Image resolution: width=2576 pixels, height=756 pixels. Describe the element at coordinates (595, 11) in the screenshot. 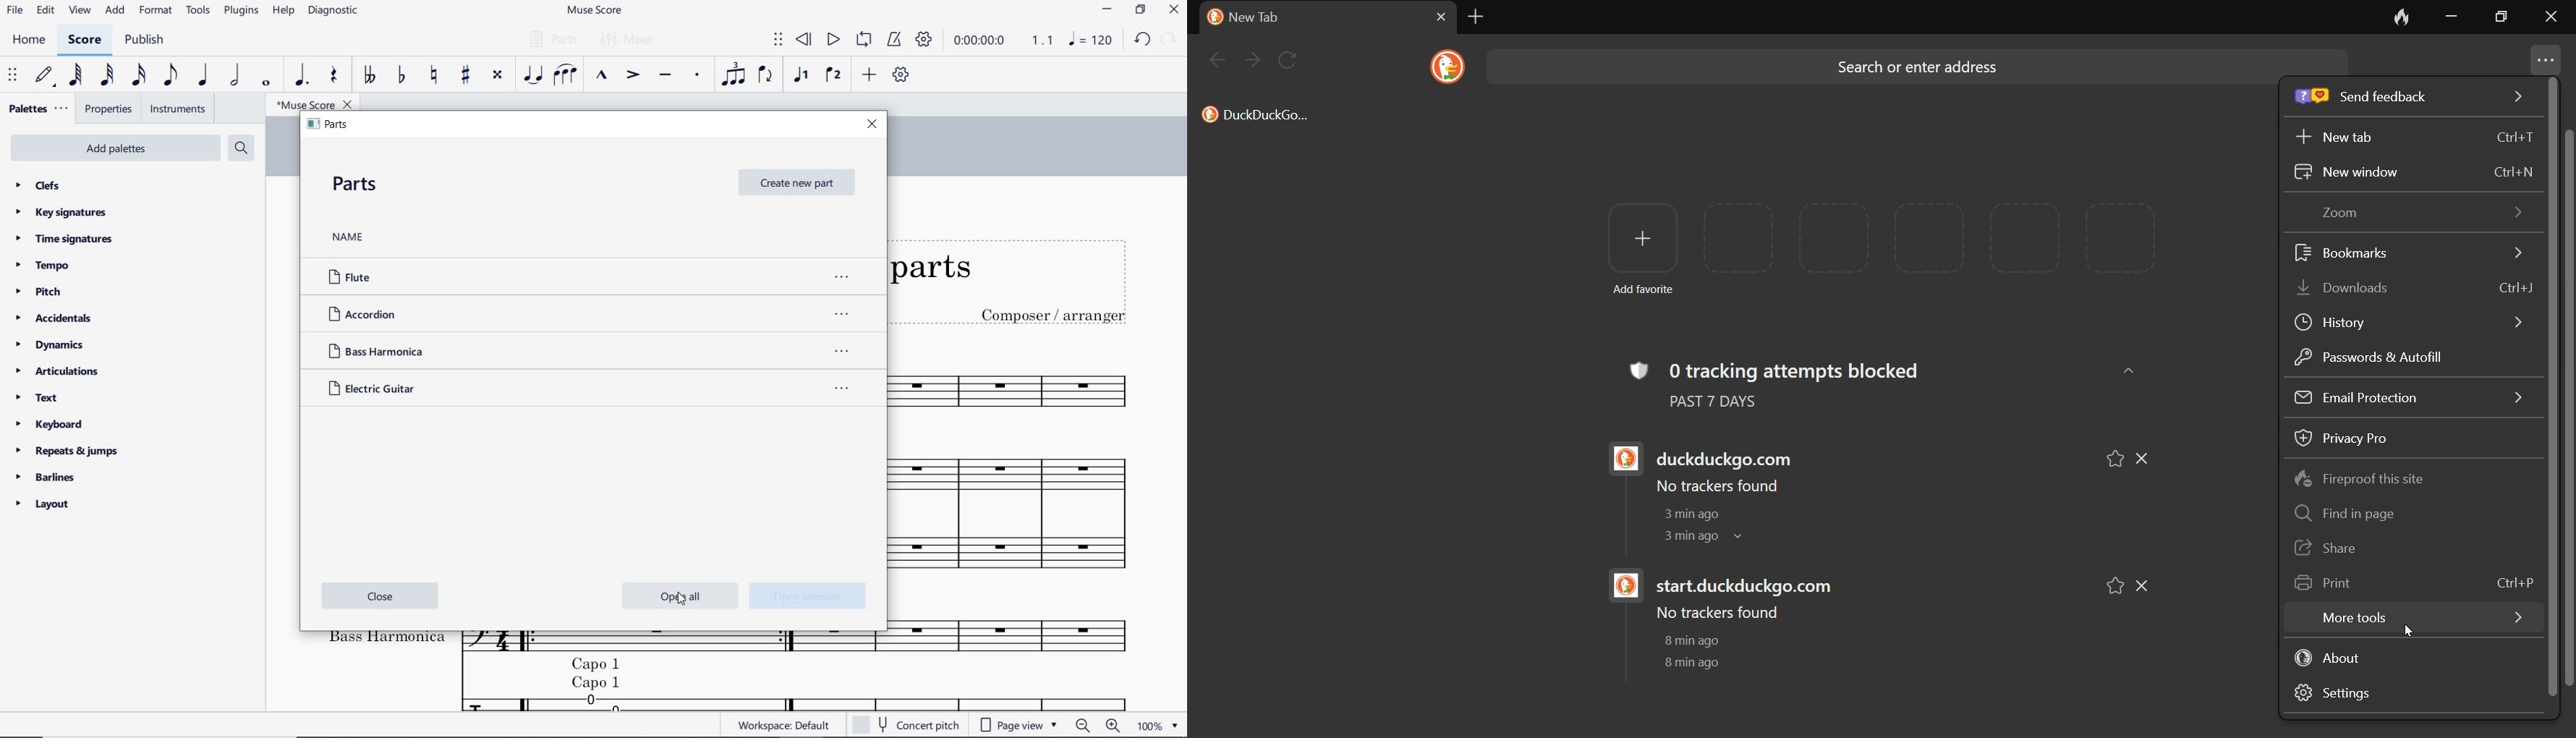

I see `file name` at that location.